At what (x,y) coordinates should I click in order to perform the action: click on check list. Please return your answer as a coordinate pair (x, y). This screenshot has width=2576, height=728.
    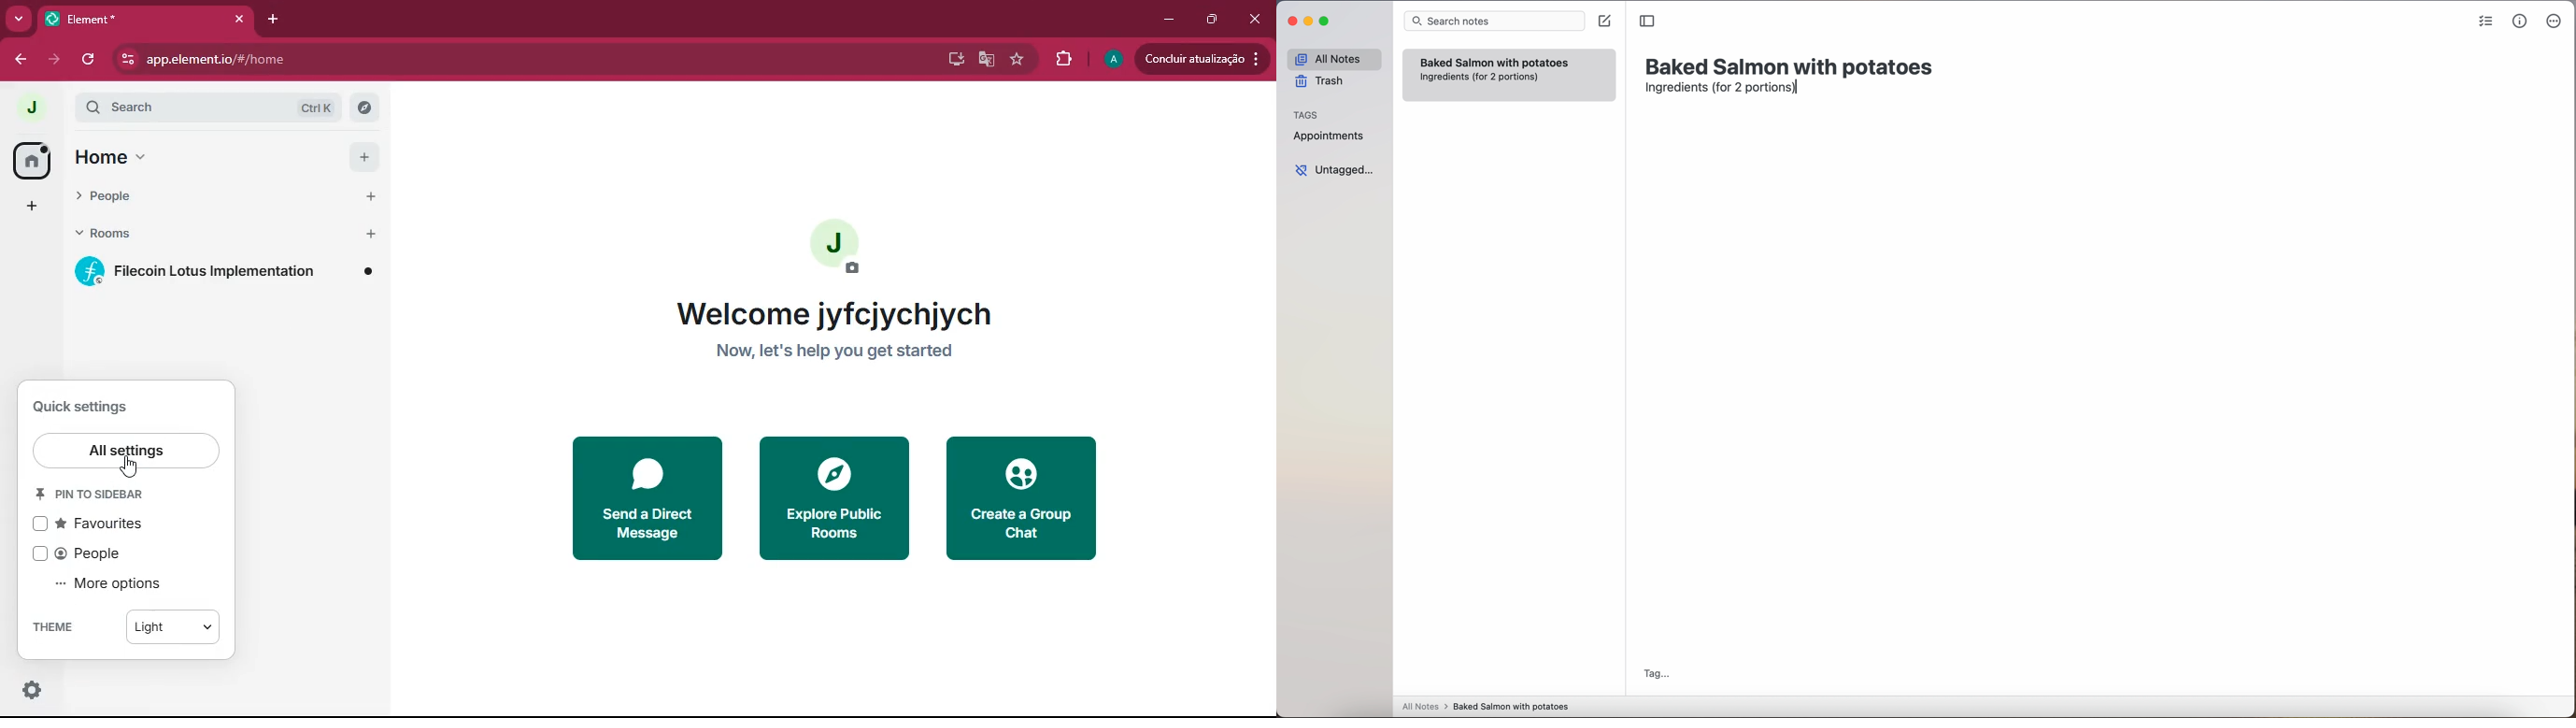
    Looking at the image, I should click on (2486, 22).